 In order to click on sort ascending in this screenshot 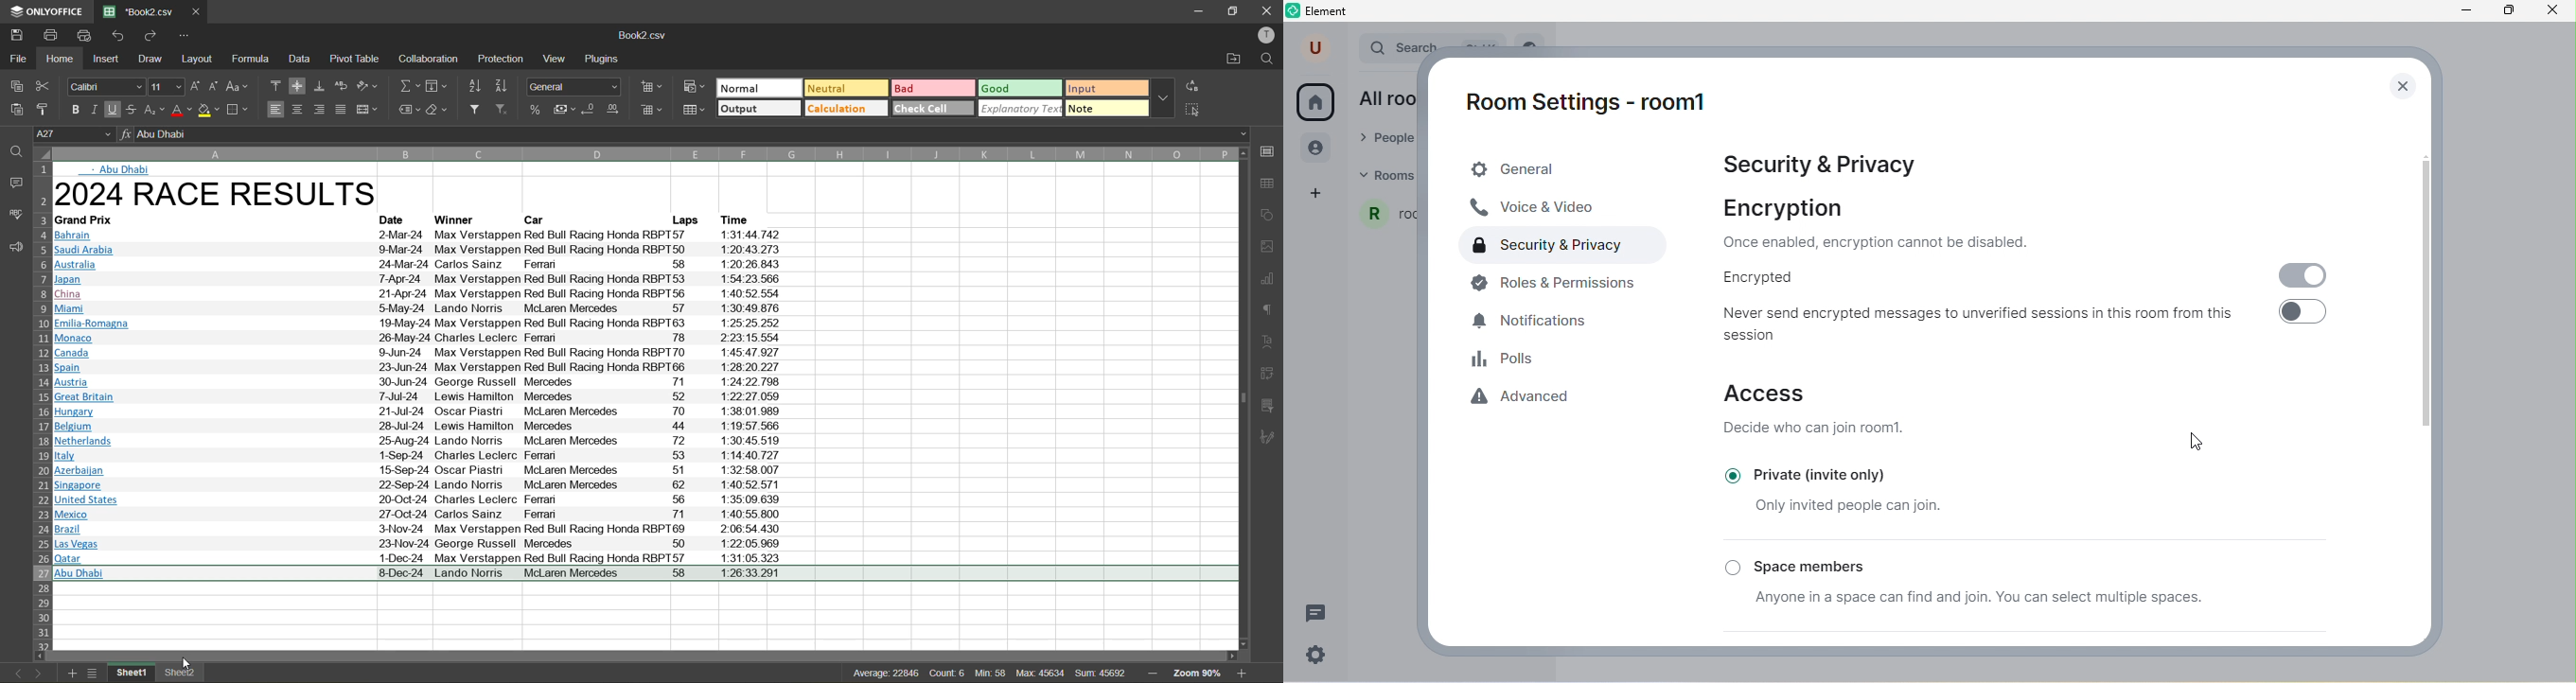, I will do `click(473, 86)`.